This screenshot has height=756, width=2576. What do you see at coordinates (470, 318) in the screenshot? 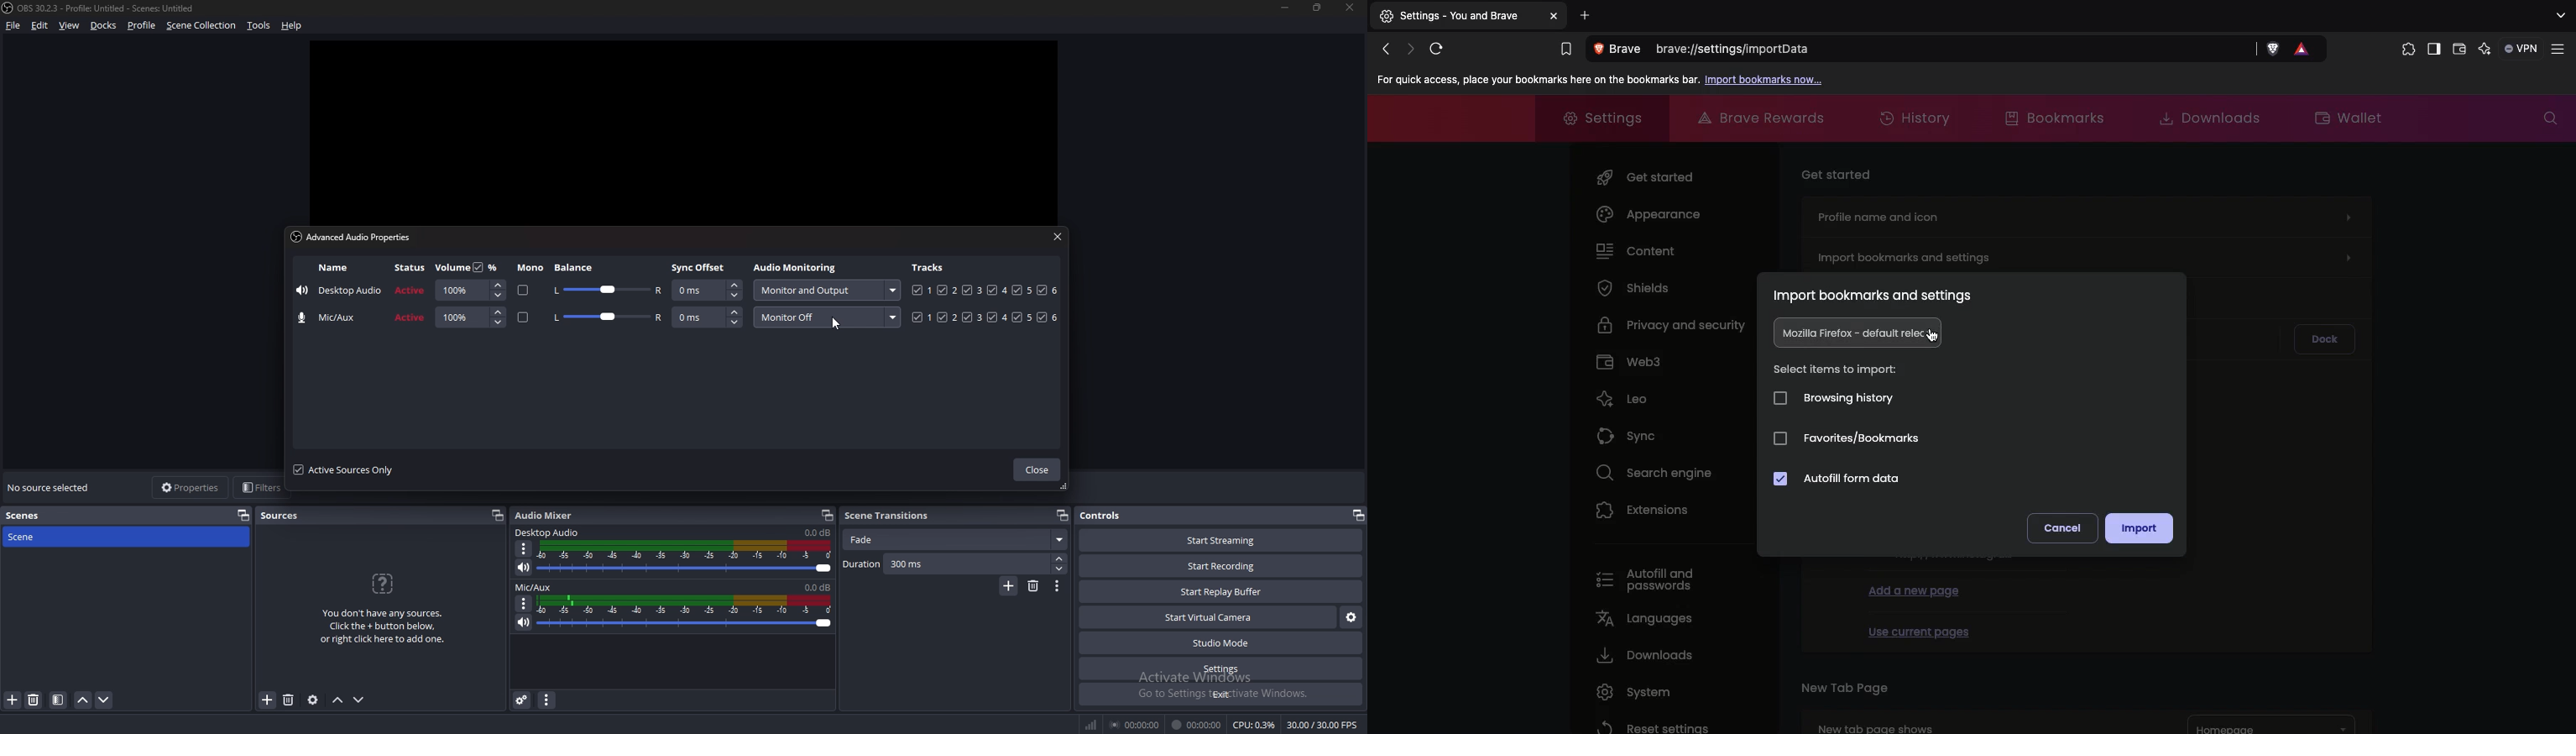
I see `volume adjust` at bounding box center [470, 318].